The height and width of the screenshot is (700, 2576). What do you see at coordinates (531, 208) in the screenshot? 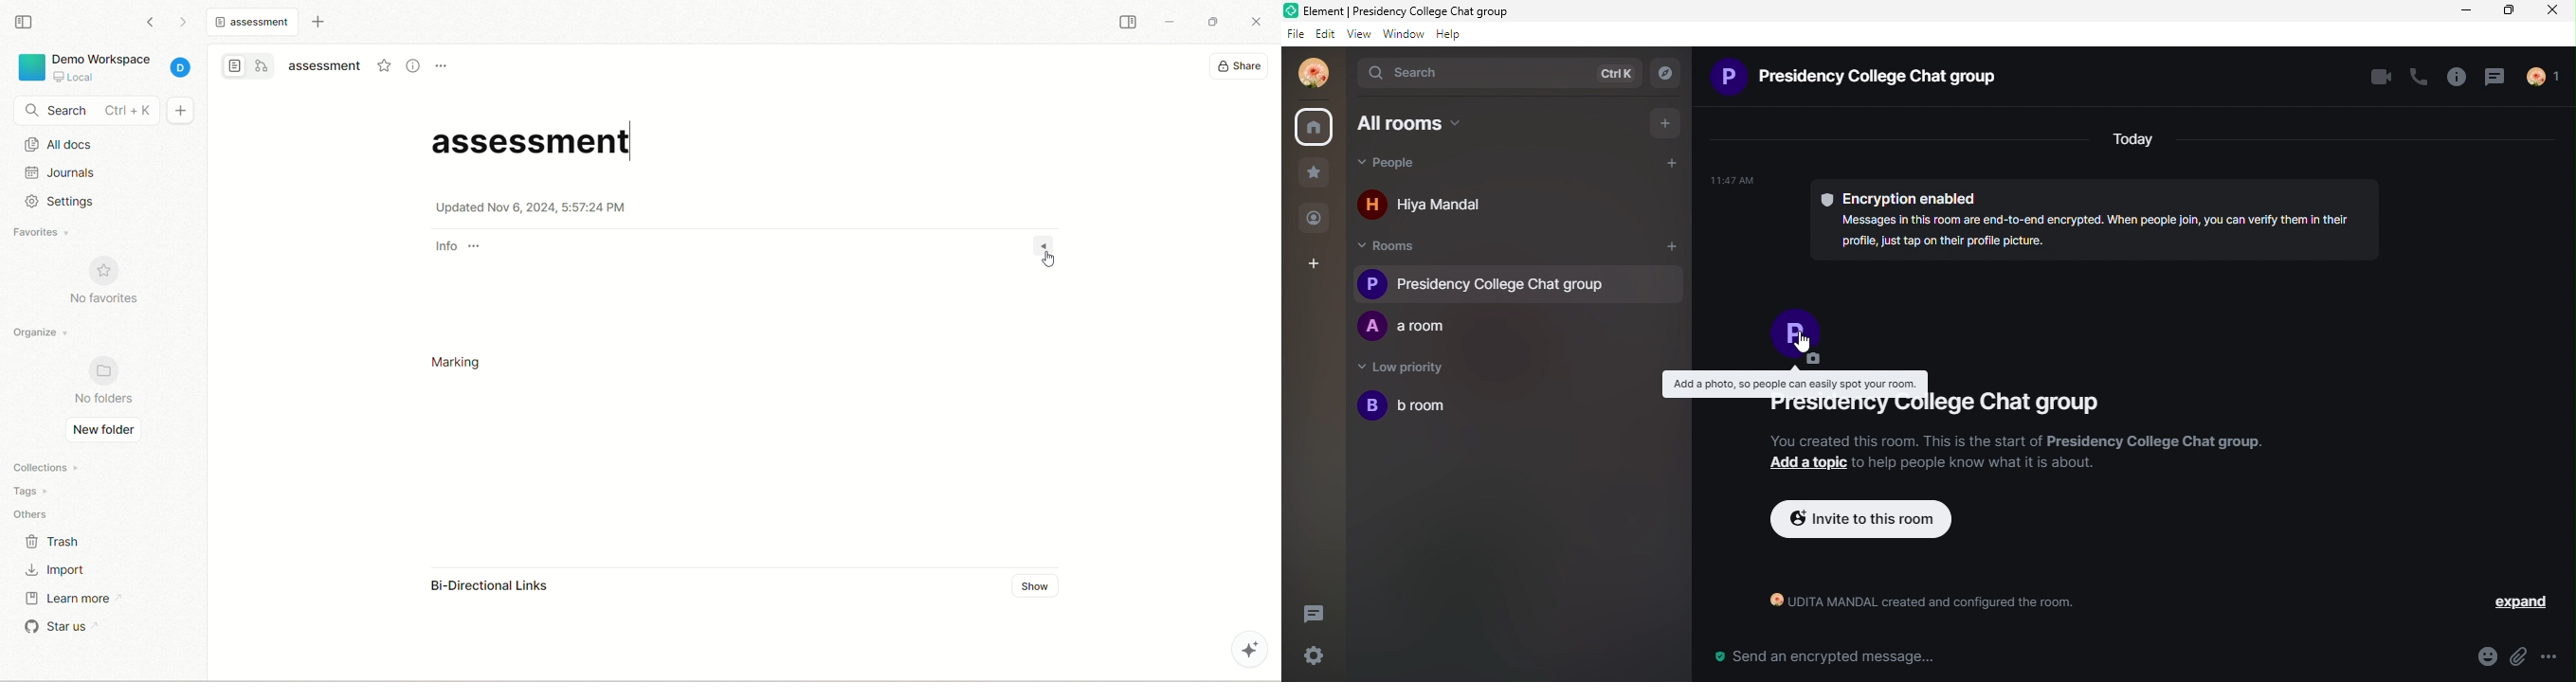
I see `Updated Nov 6, 2024, 5:57:24 PM` at bounding box center [531, 208].